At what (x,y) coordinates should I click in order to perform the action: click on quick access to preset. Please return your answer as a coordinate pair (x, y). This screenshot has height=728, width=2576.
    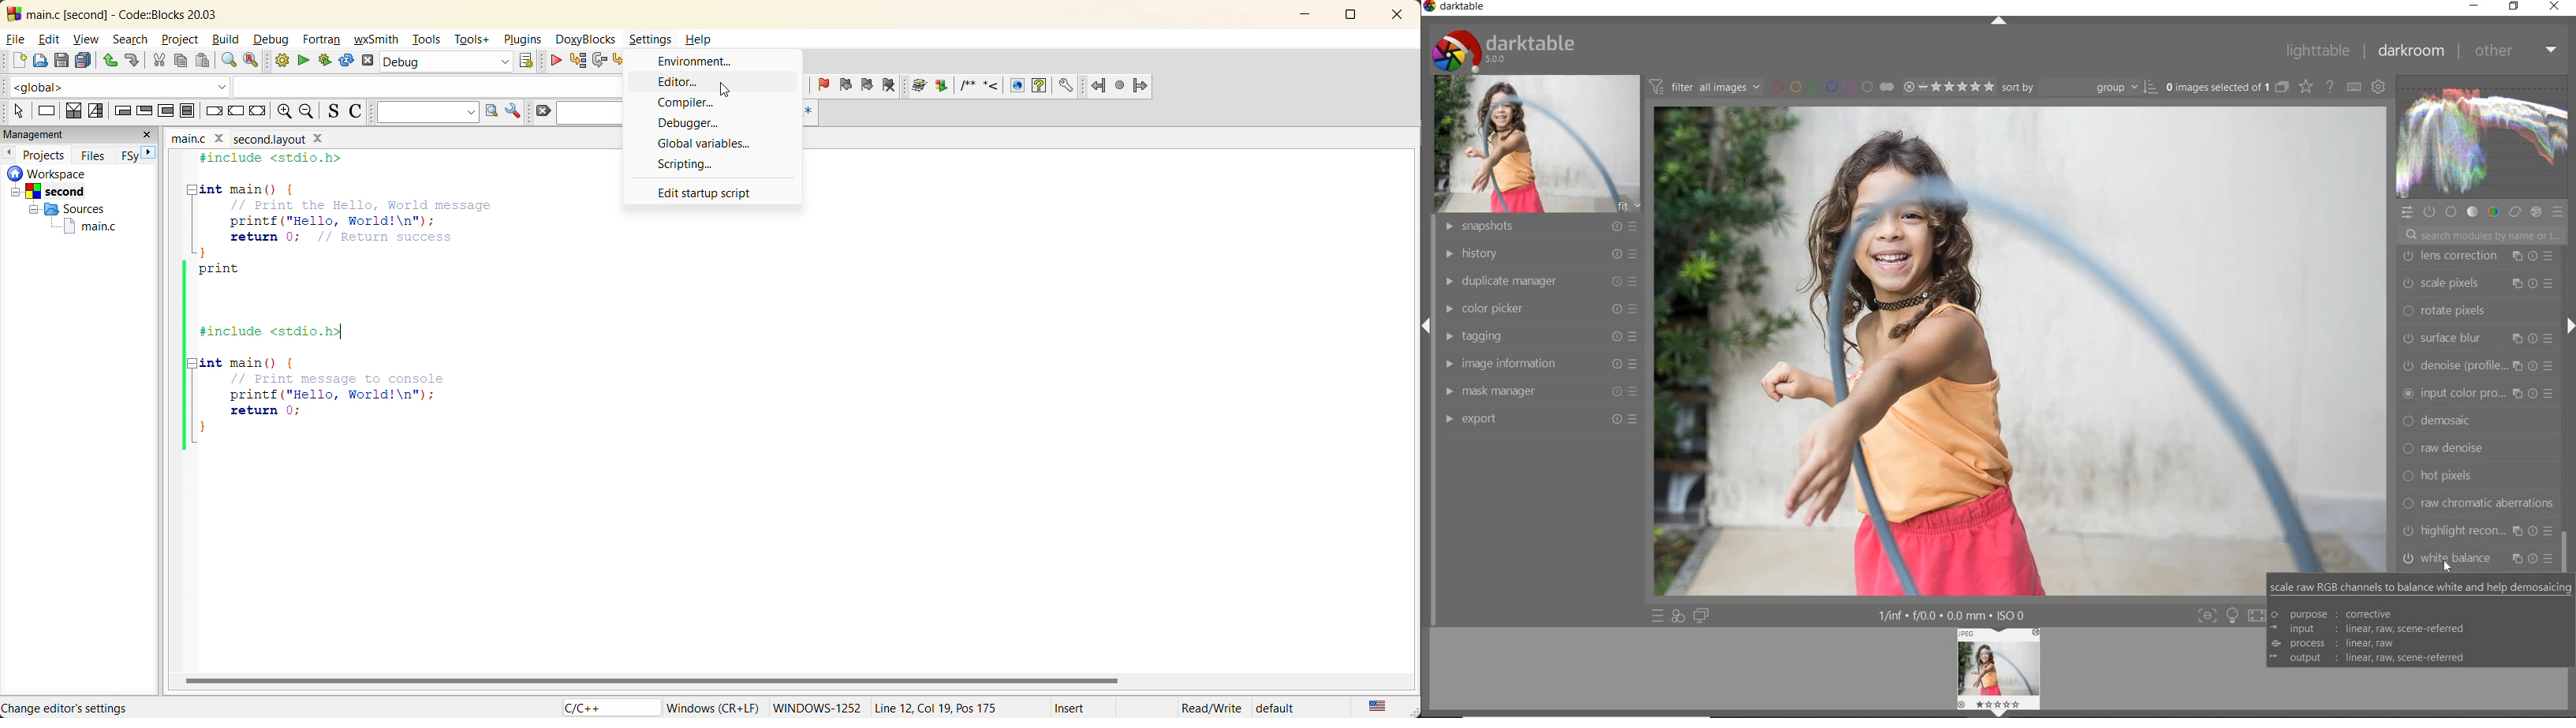
    Looking at the image, I should click on (1658, 615).